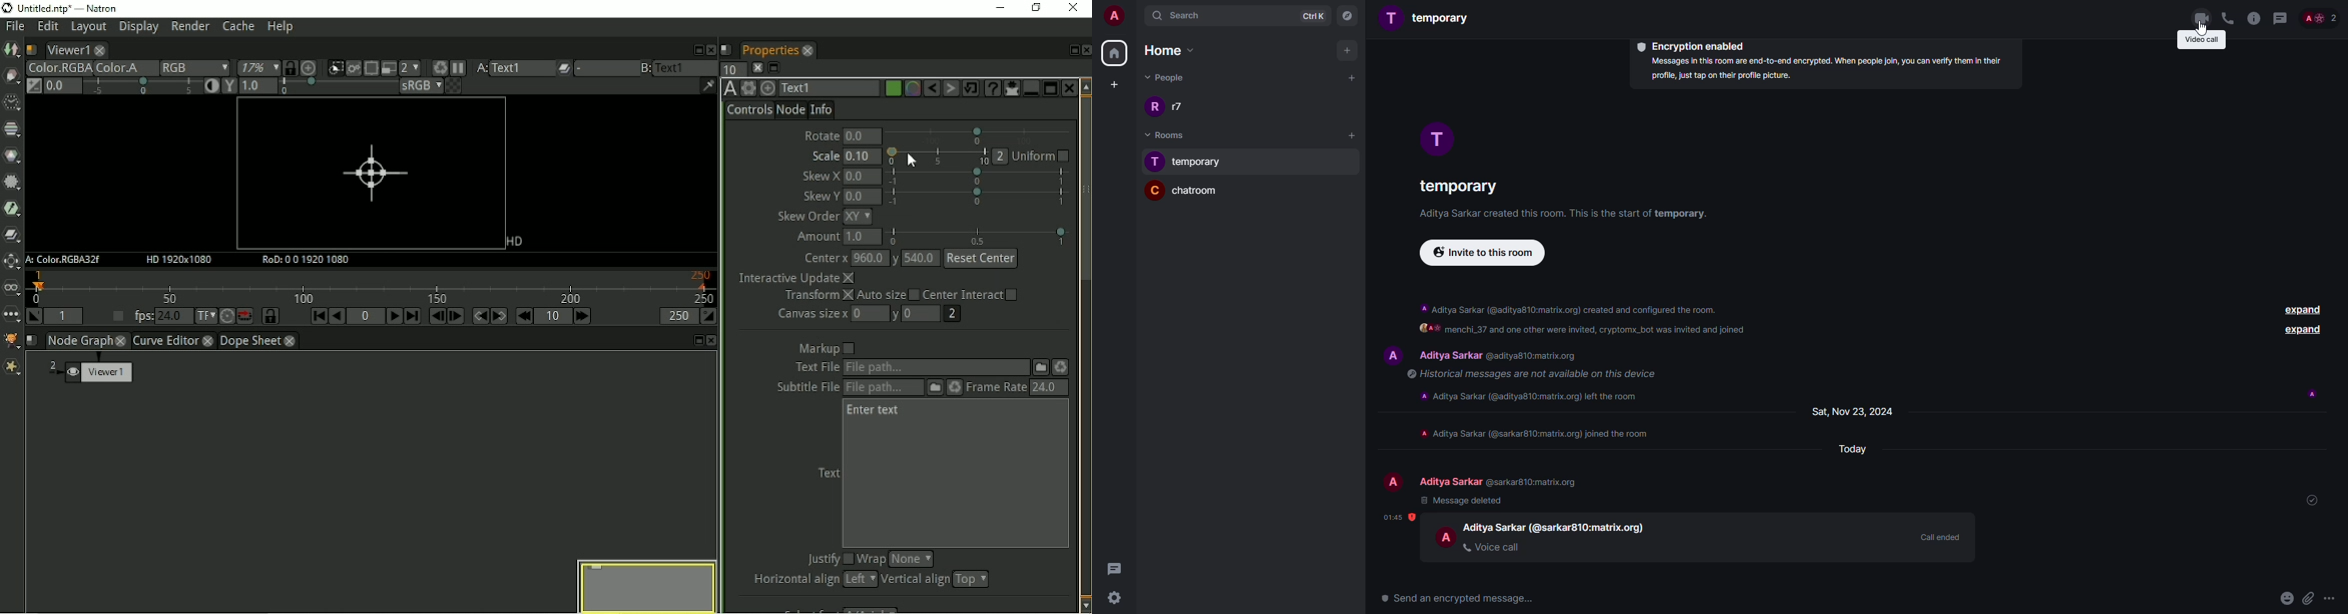  Describe the element at coordinates (1567, 214) in the screenshot. I see `info` at that location.